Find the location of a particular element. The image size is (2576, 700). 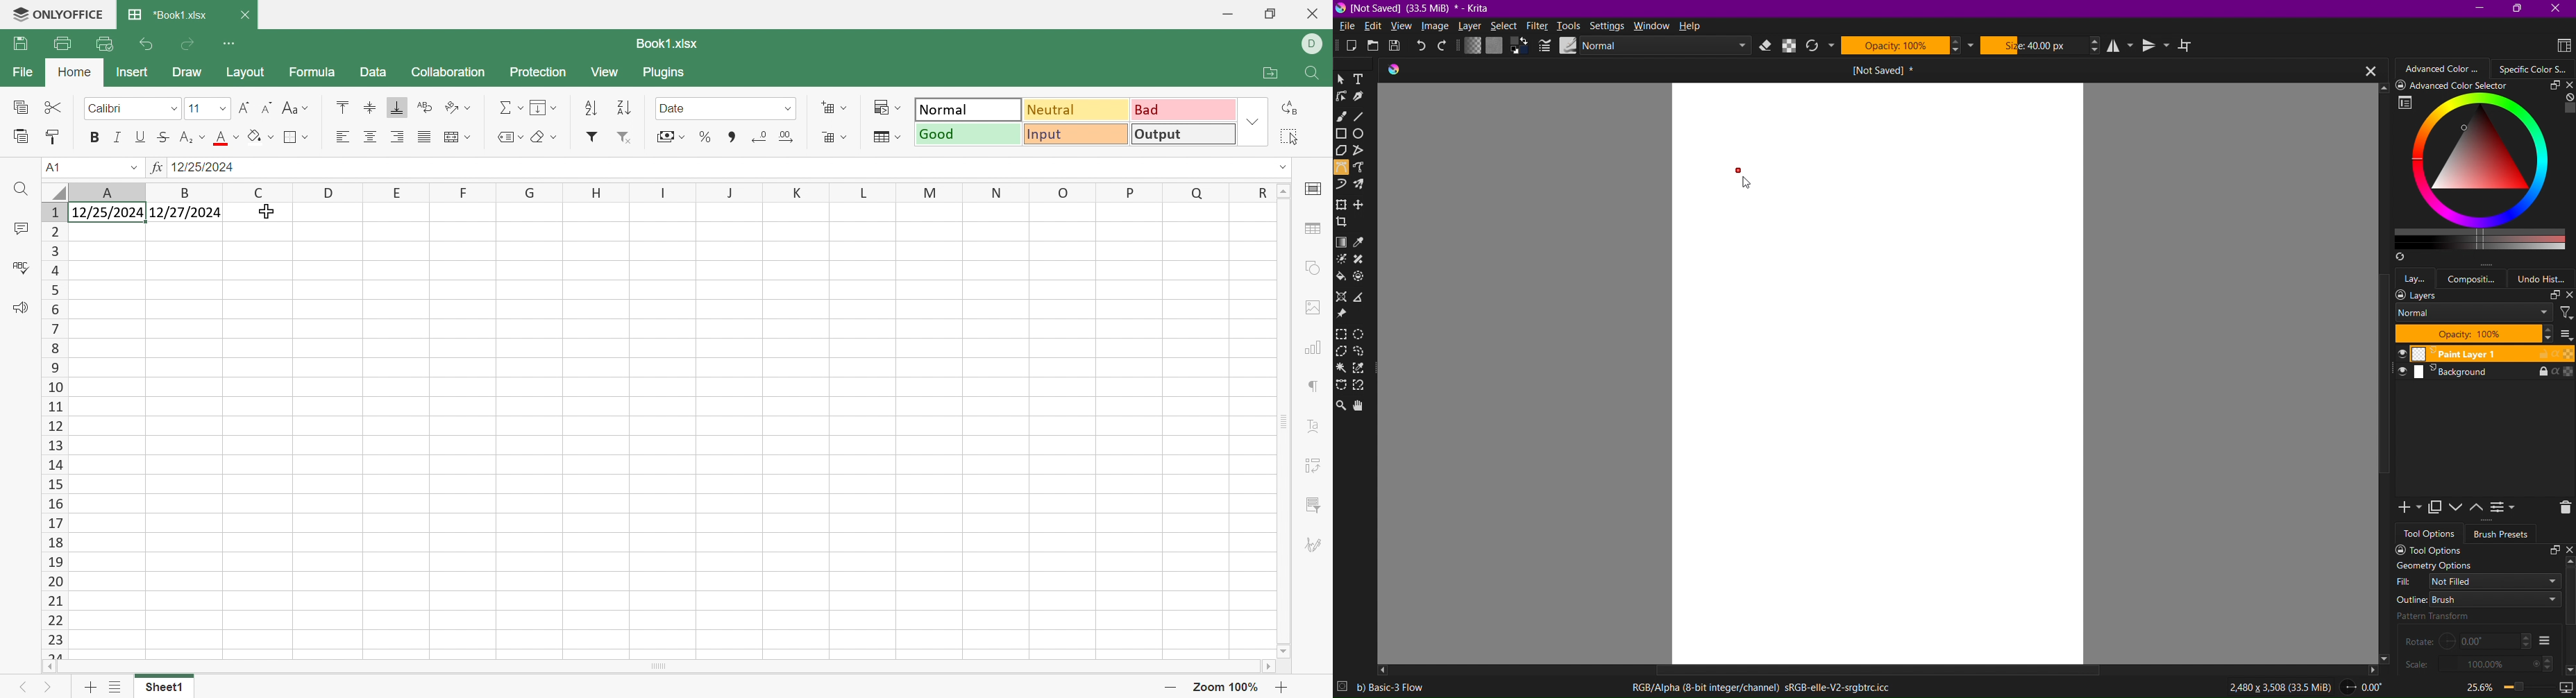

Undo is located at coordinates (1423, 47).